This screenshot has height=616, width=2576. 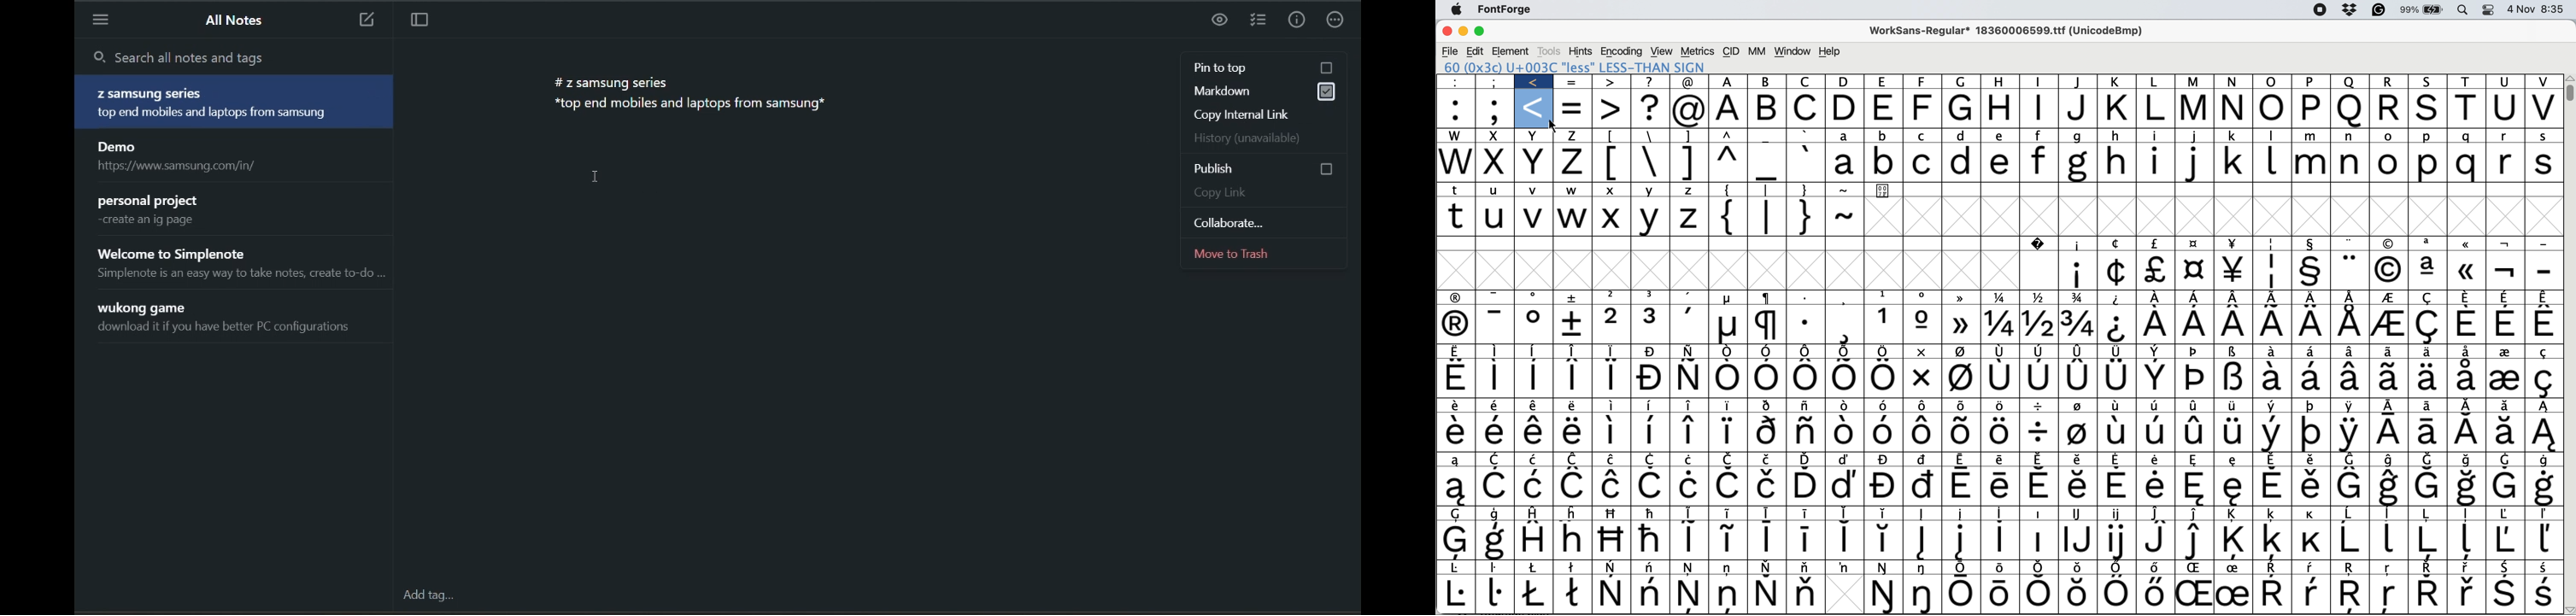 I want to click on Symbol, so click(x=2505, y=379).